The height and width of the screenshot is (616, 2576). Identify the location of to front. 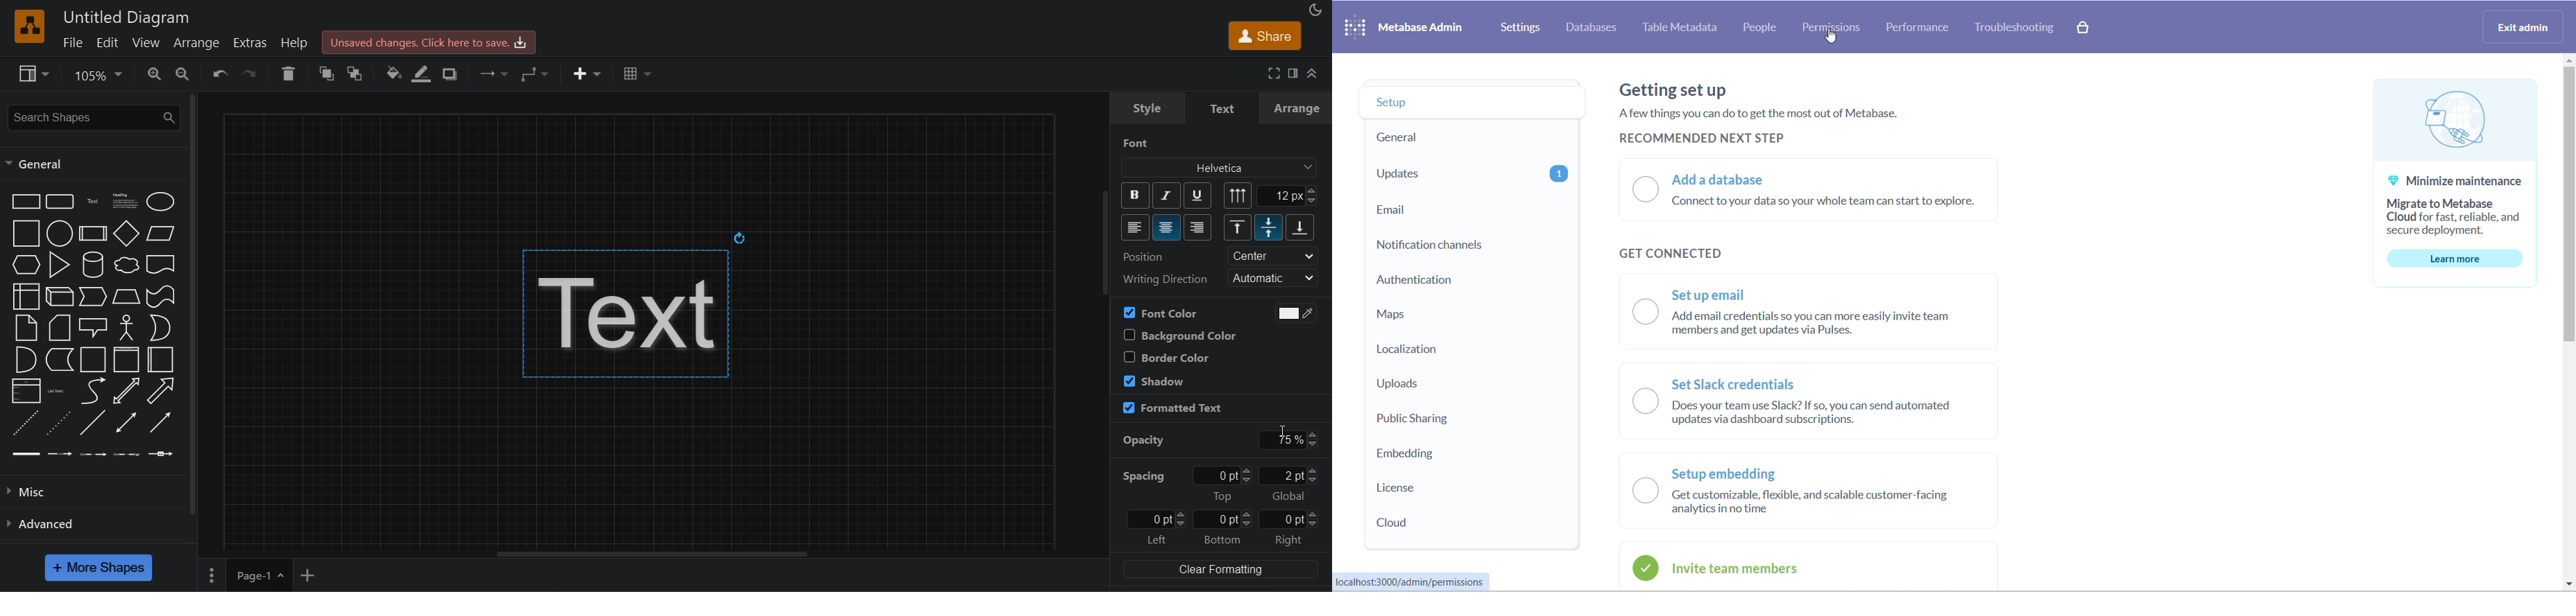
(323, 73).